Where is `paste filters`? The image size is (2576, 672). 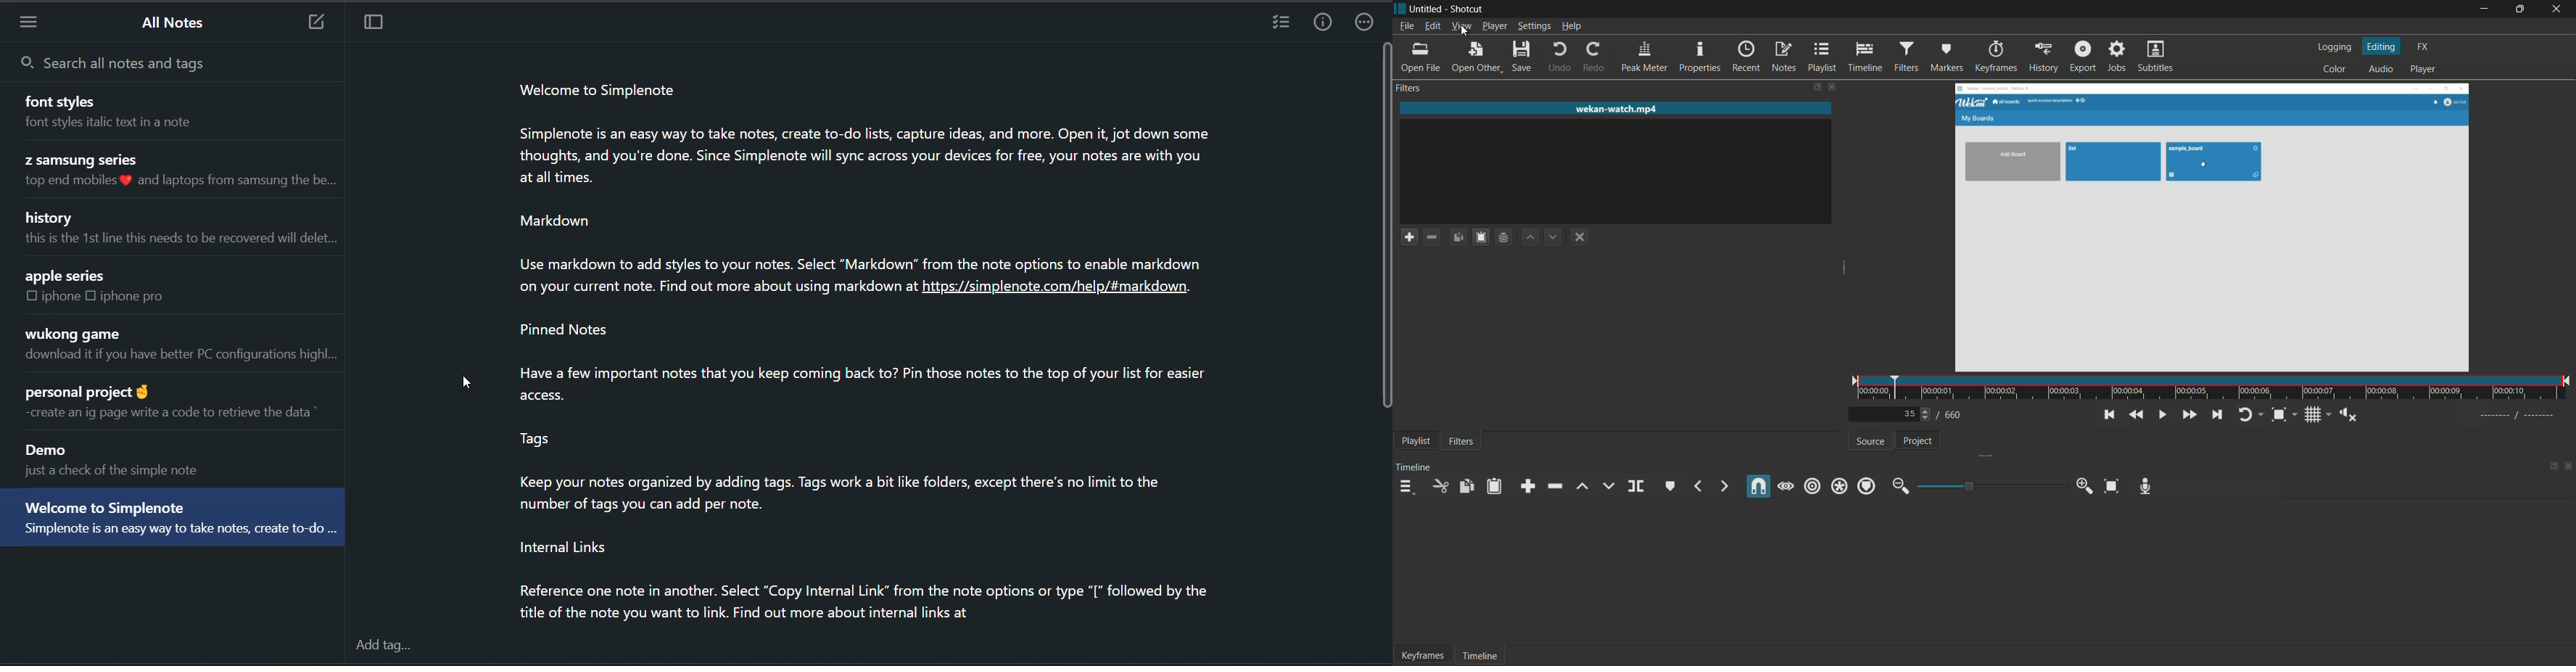 paste filters is located at coordinates (1481, 237).